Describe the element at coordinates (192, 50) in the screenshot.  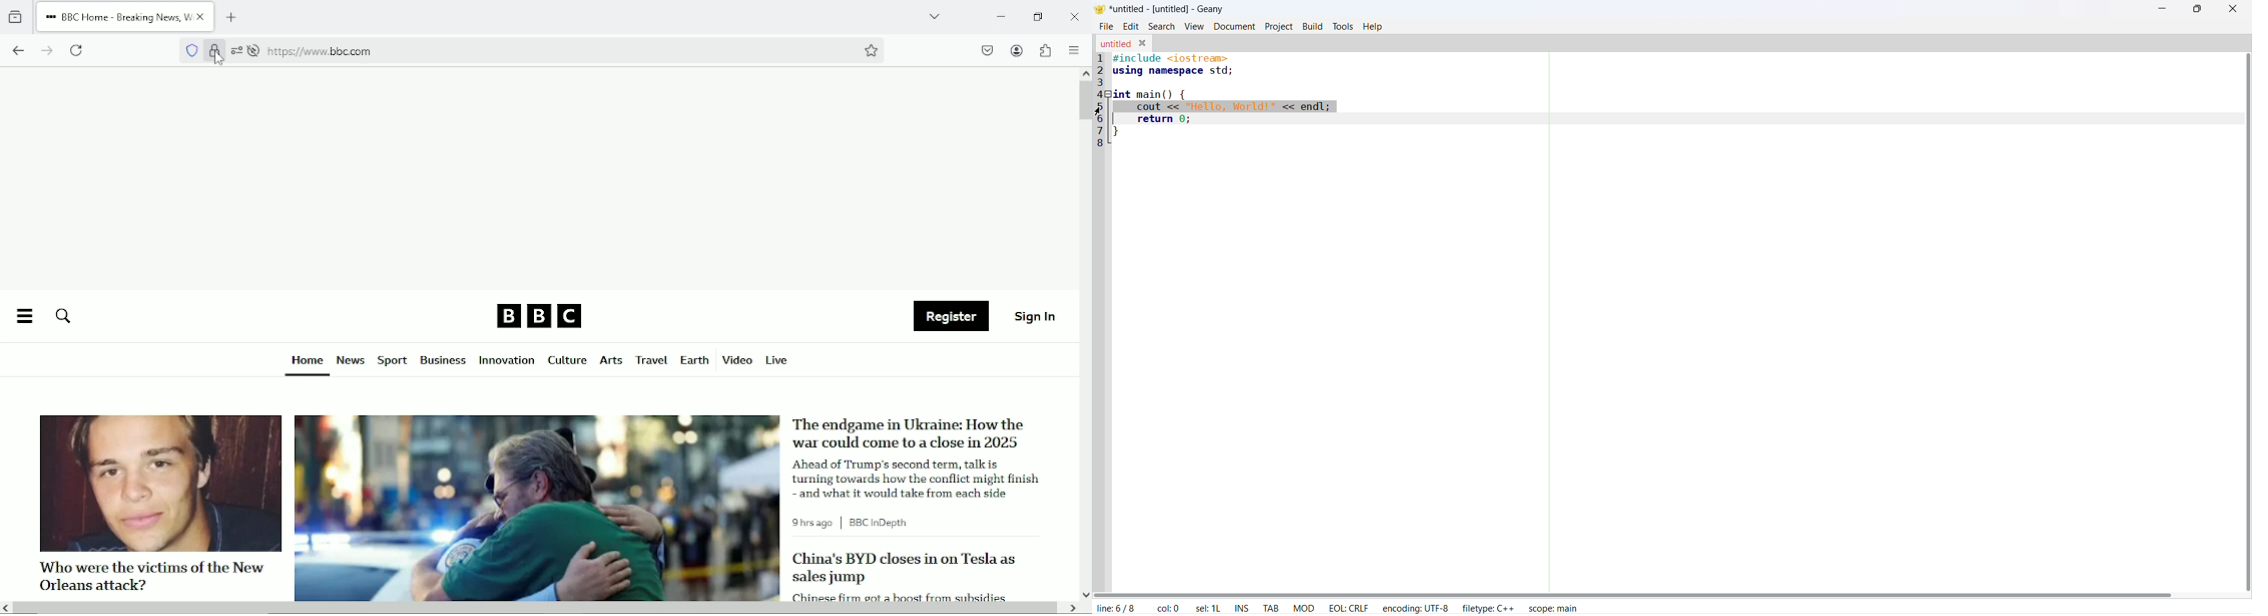
I see `No trackers known to firefox were detected on this page` at that location.